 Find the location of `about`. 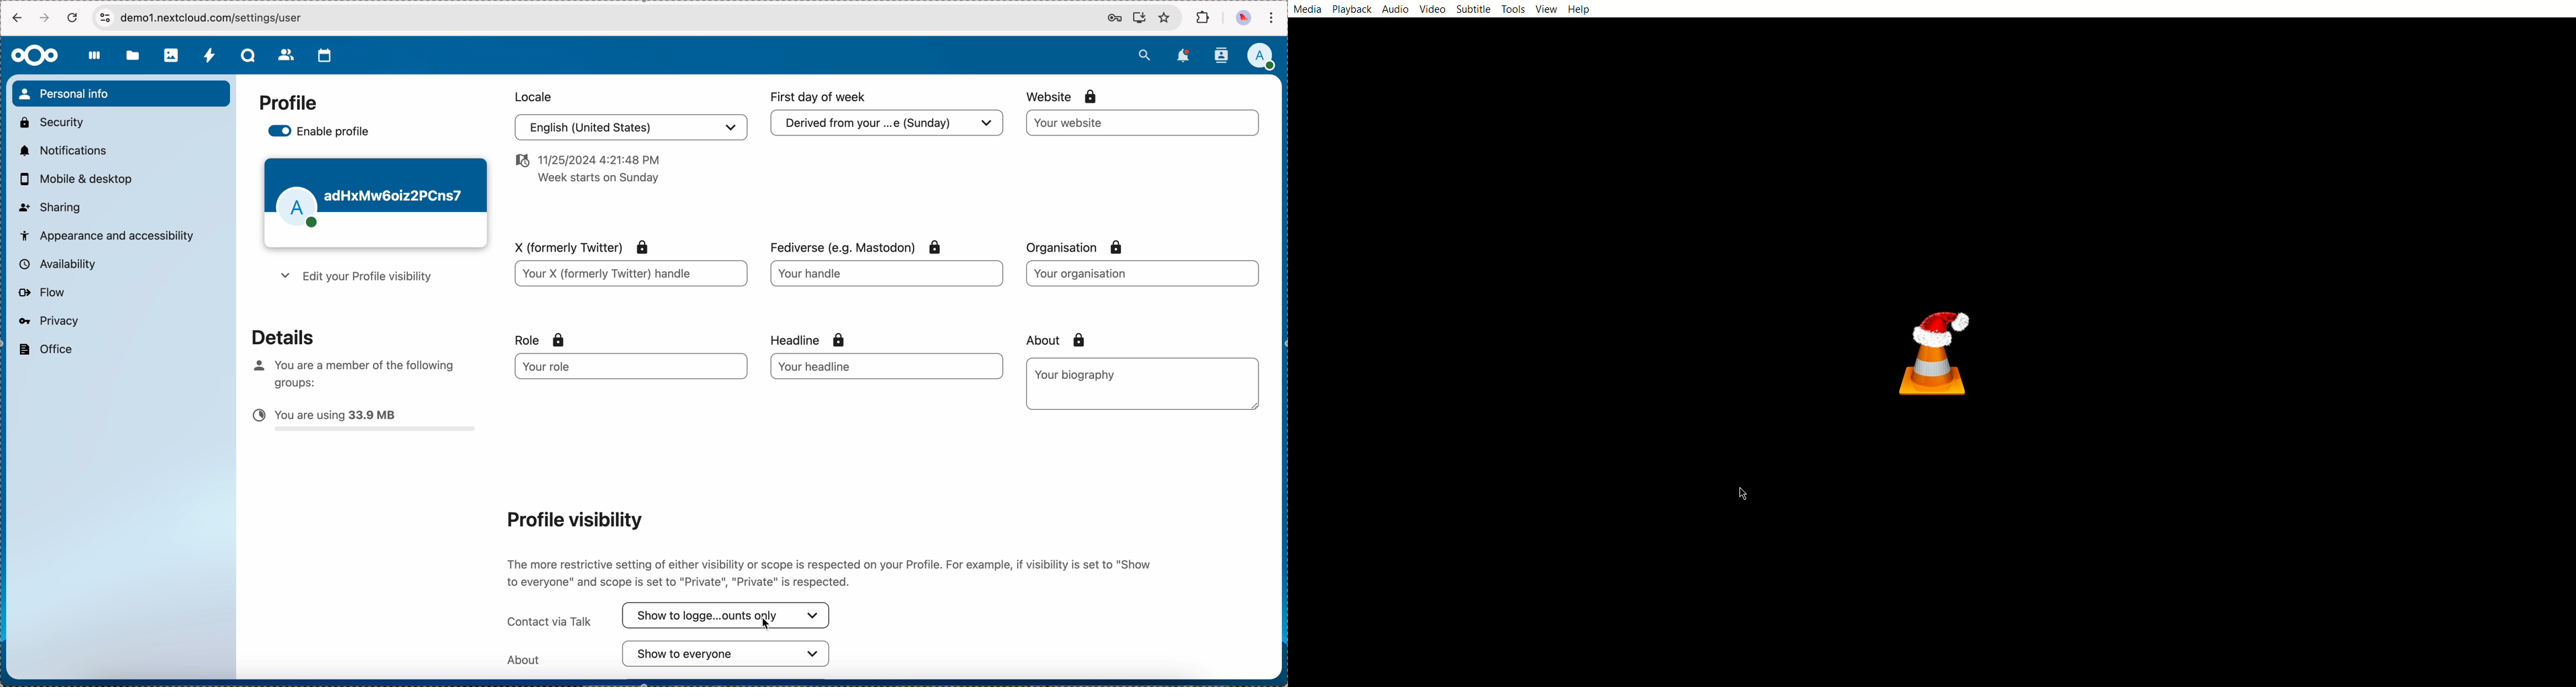

about is located at coordinates (1052, 340).